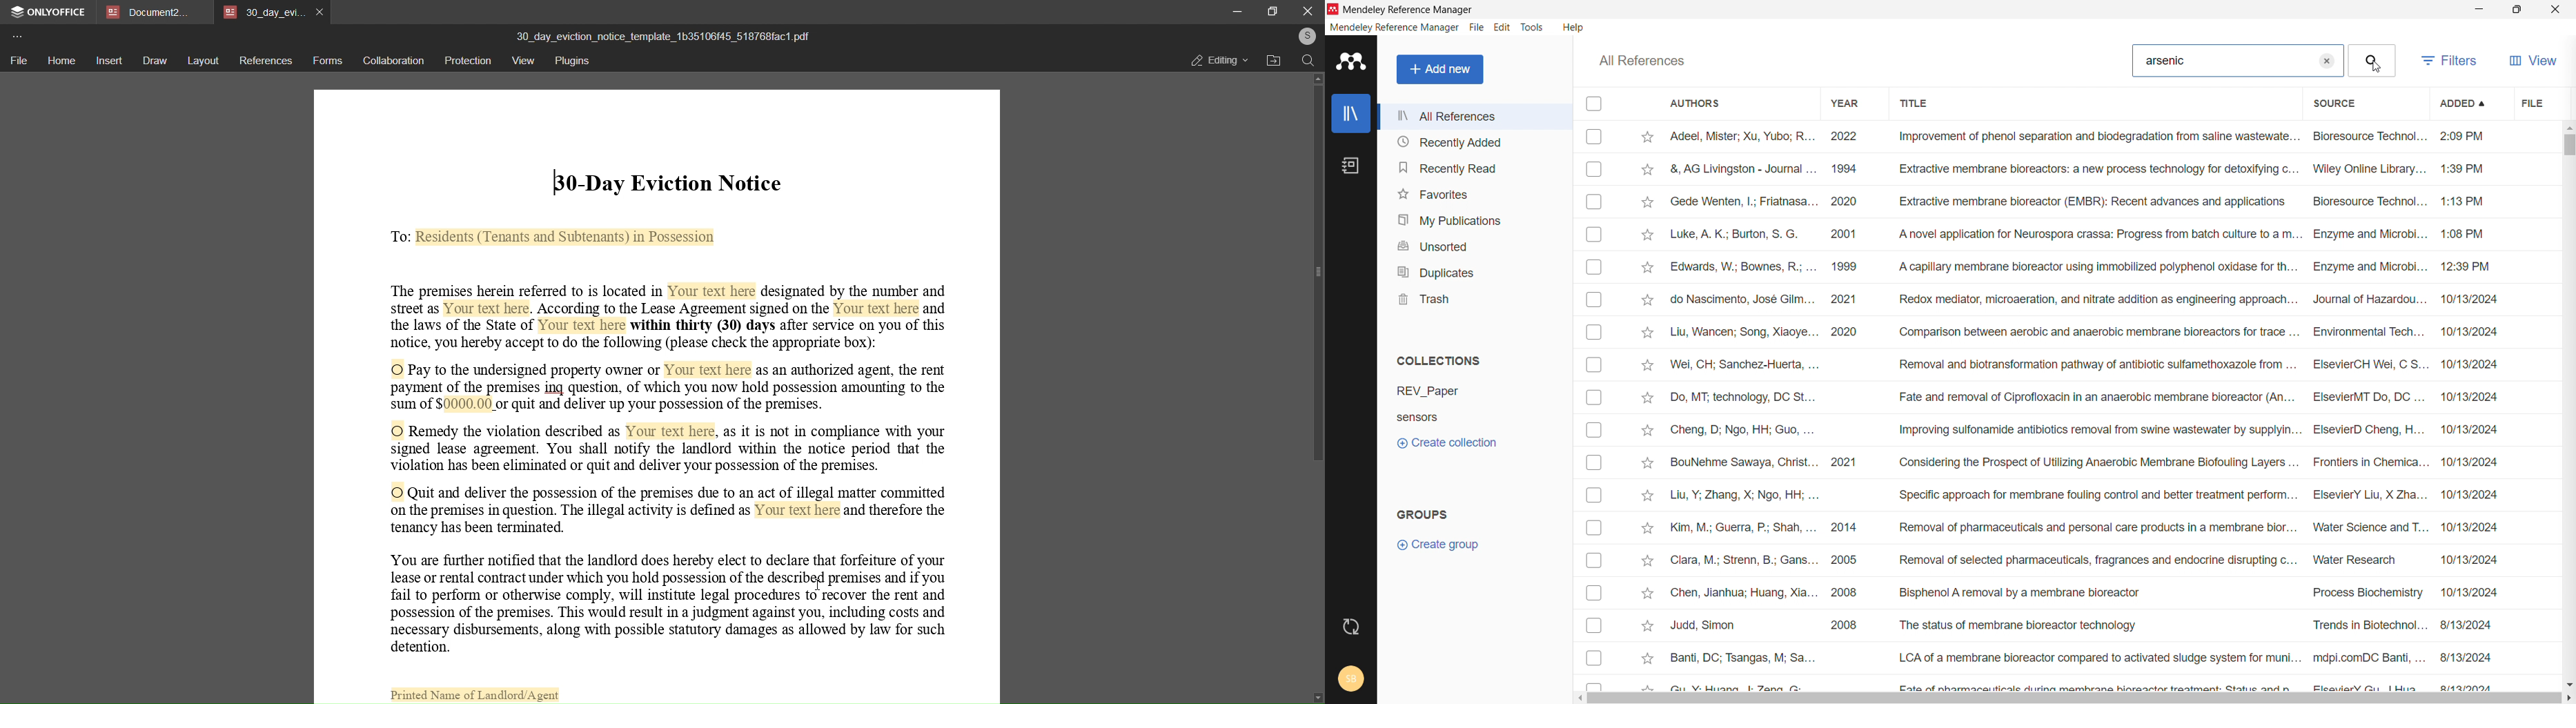 The height and width of the screenshot is (728, 2576). I want to click on close tab, so click(322, 14).